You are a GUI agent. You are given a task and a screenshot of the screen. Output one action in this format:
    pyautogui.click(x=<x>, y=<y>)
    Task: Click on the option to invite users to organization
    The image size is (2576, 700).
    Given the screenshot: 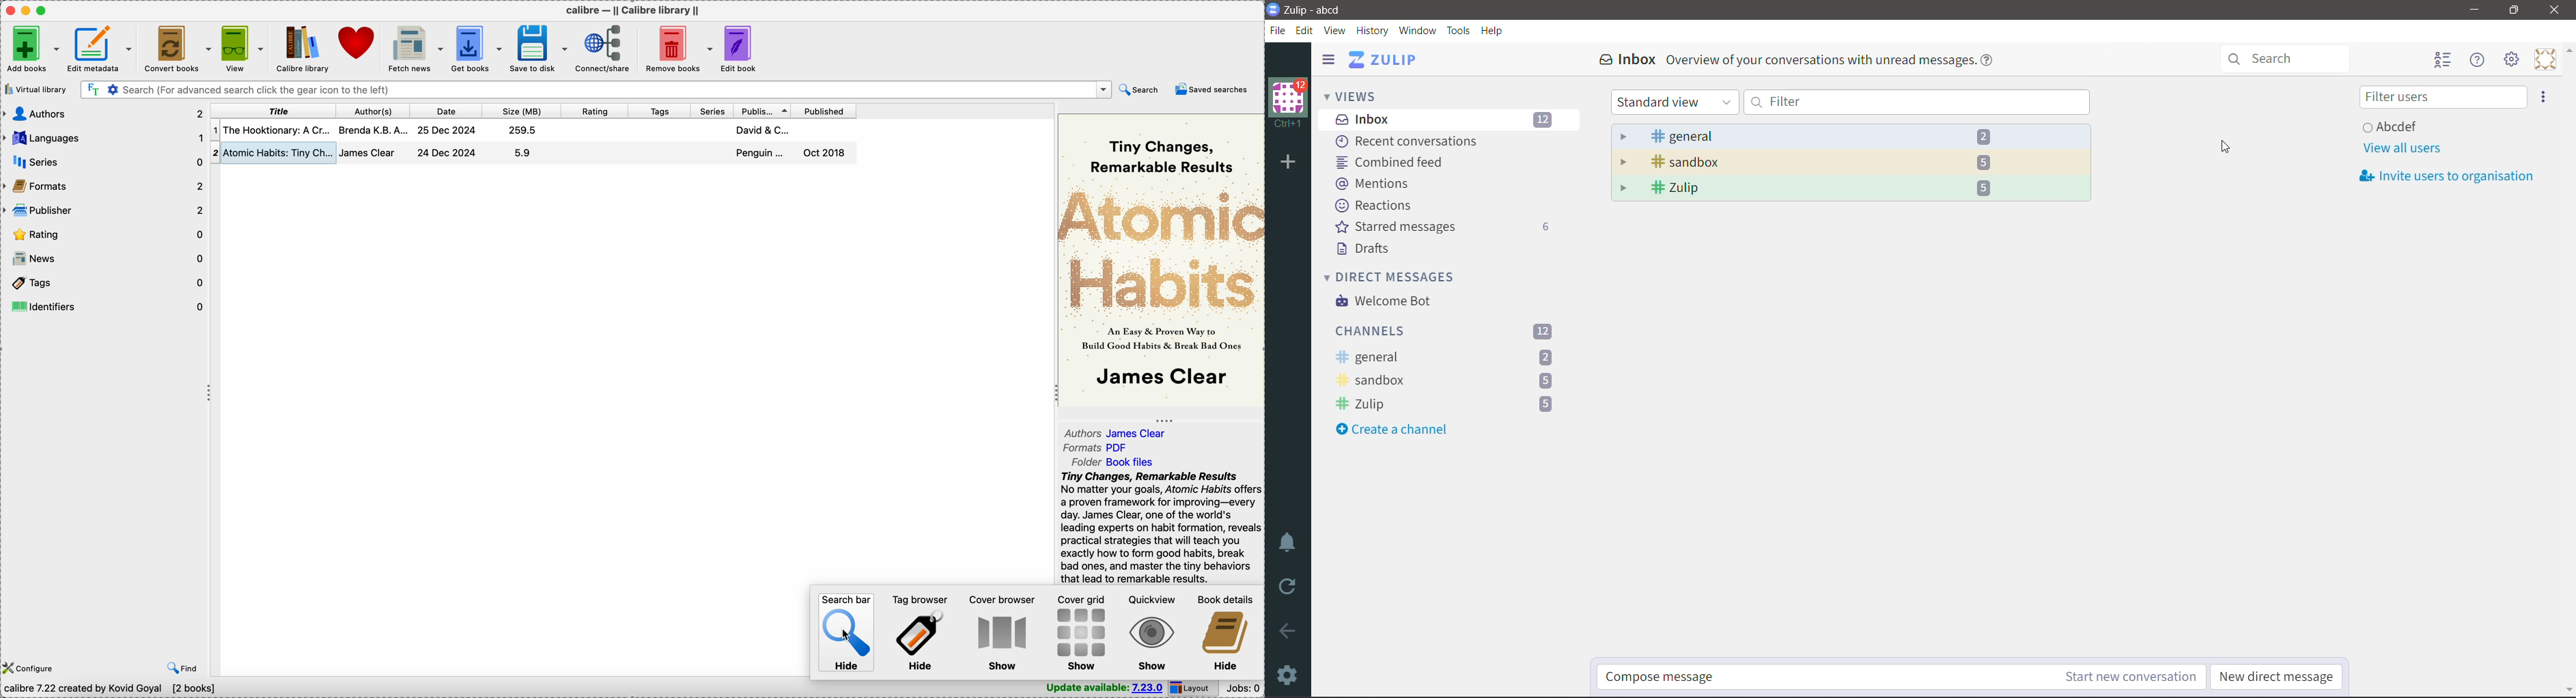 What is the action you would take?
    pyautogui.click(x=2543, y=96)
    